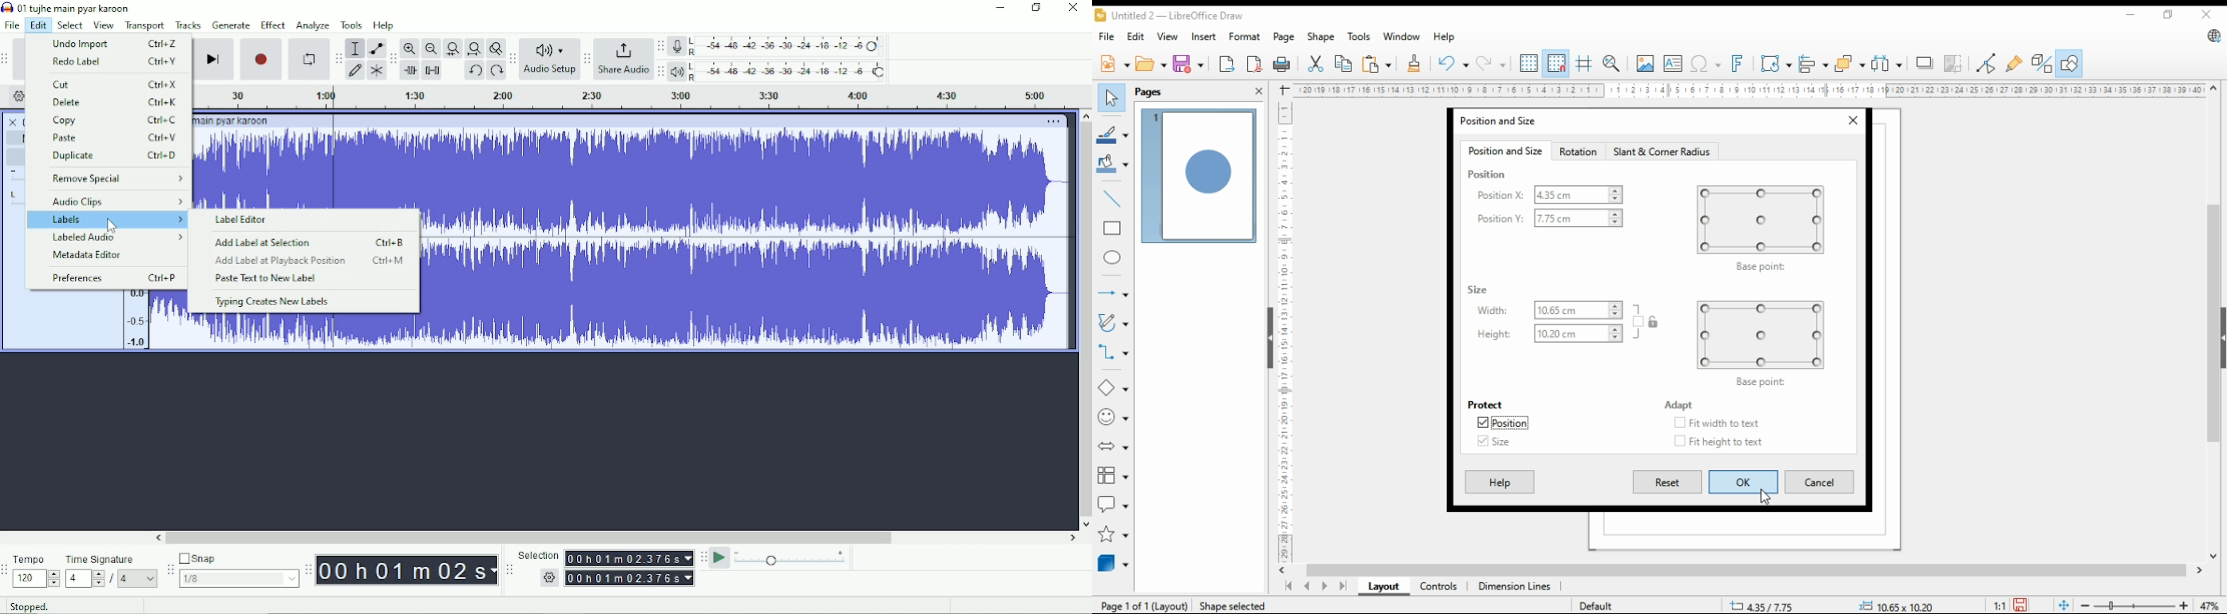 This screenshot has width=2240, height=616. Describe the element at coordinates (703, 558) in the screenshot. I see `Audacity play-at-speed` at that location.